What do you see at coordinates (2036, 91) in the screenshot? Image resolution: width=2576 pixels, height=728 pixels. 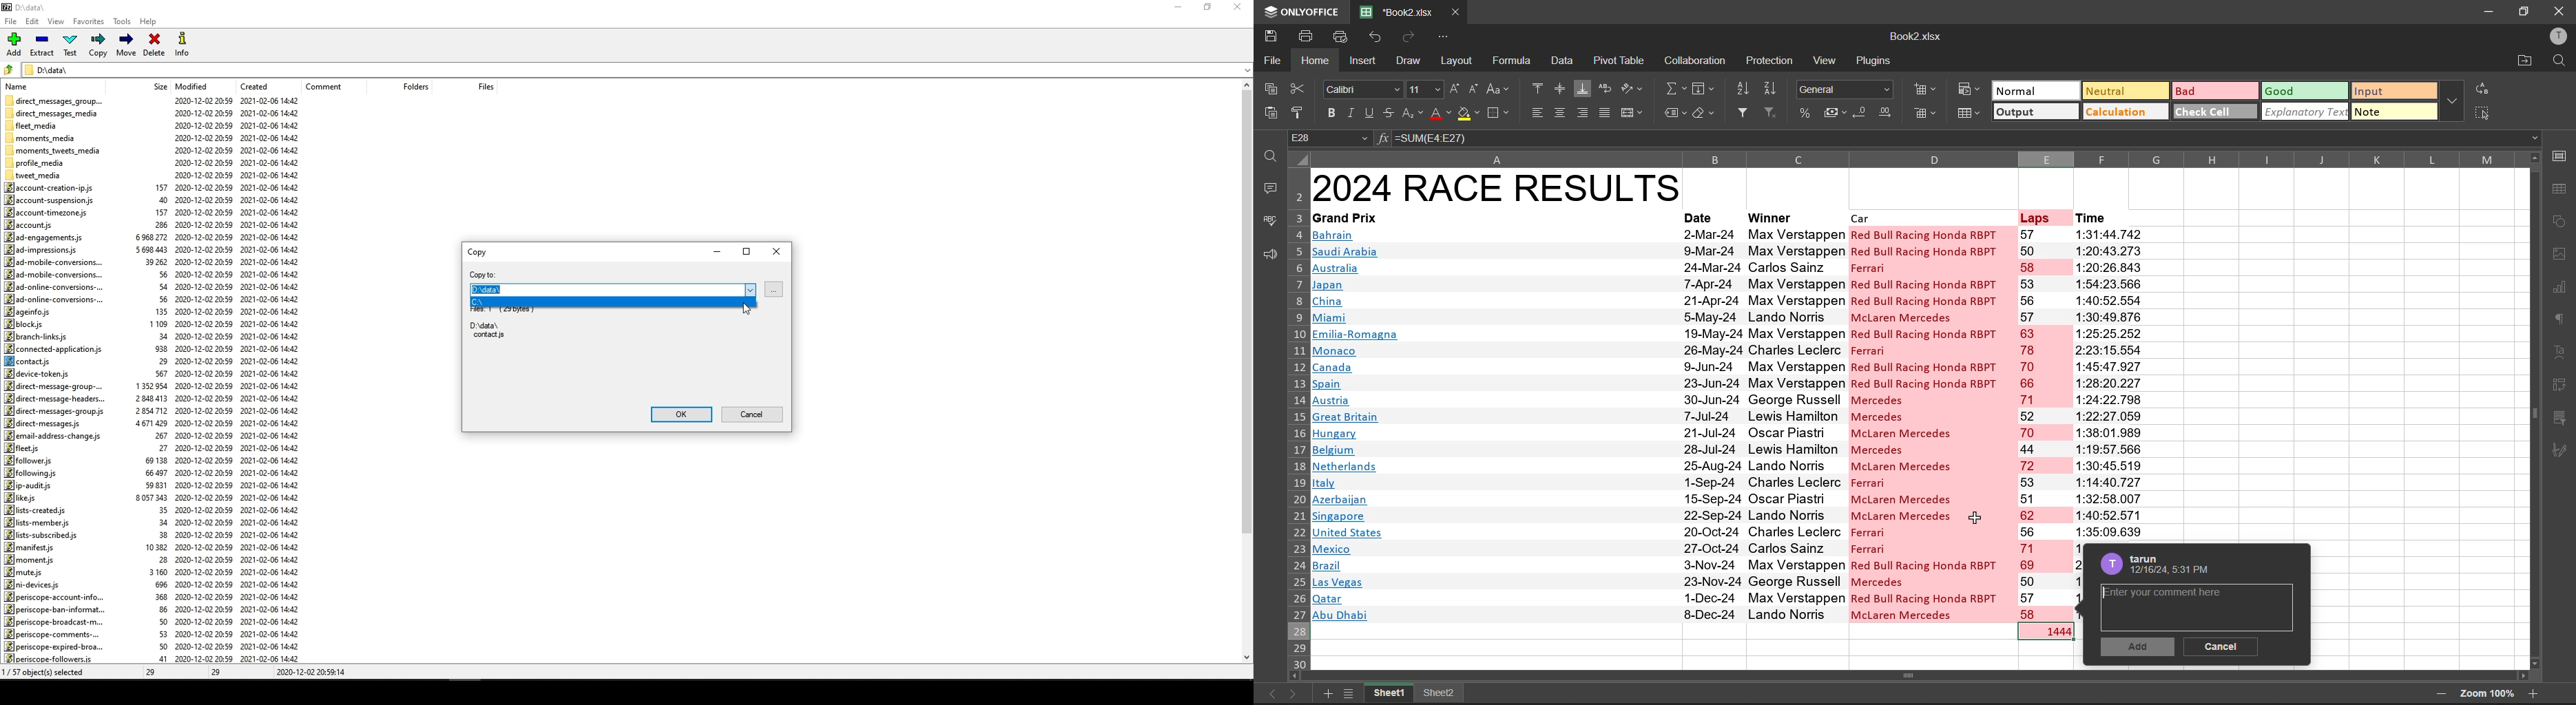 I see `normal` at bounding box center [2036, 91].